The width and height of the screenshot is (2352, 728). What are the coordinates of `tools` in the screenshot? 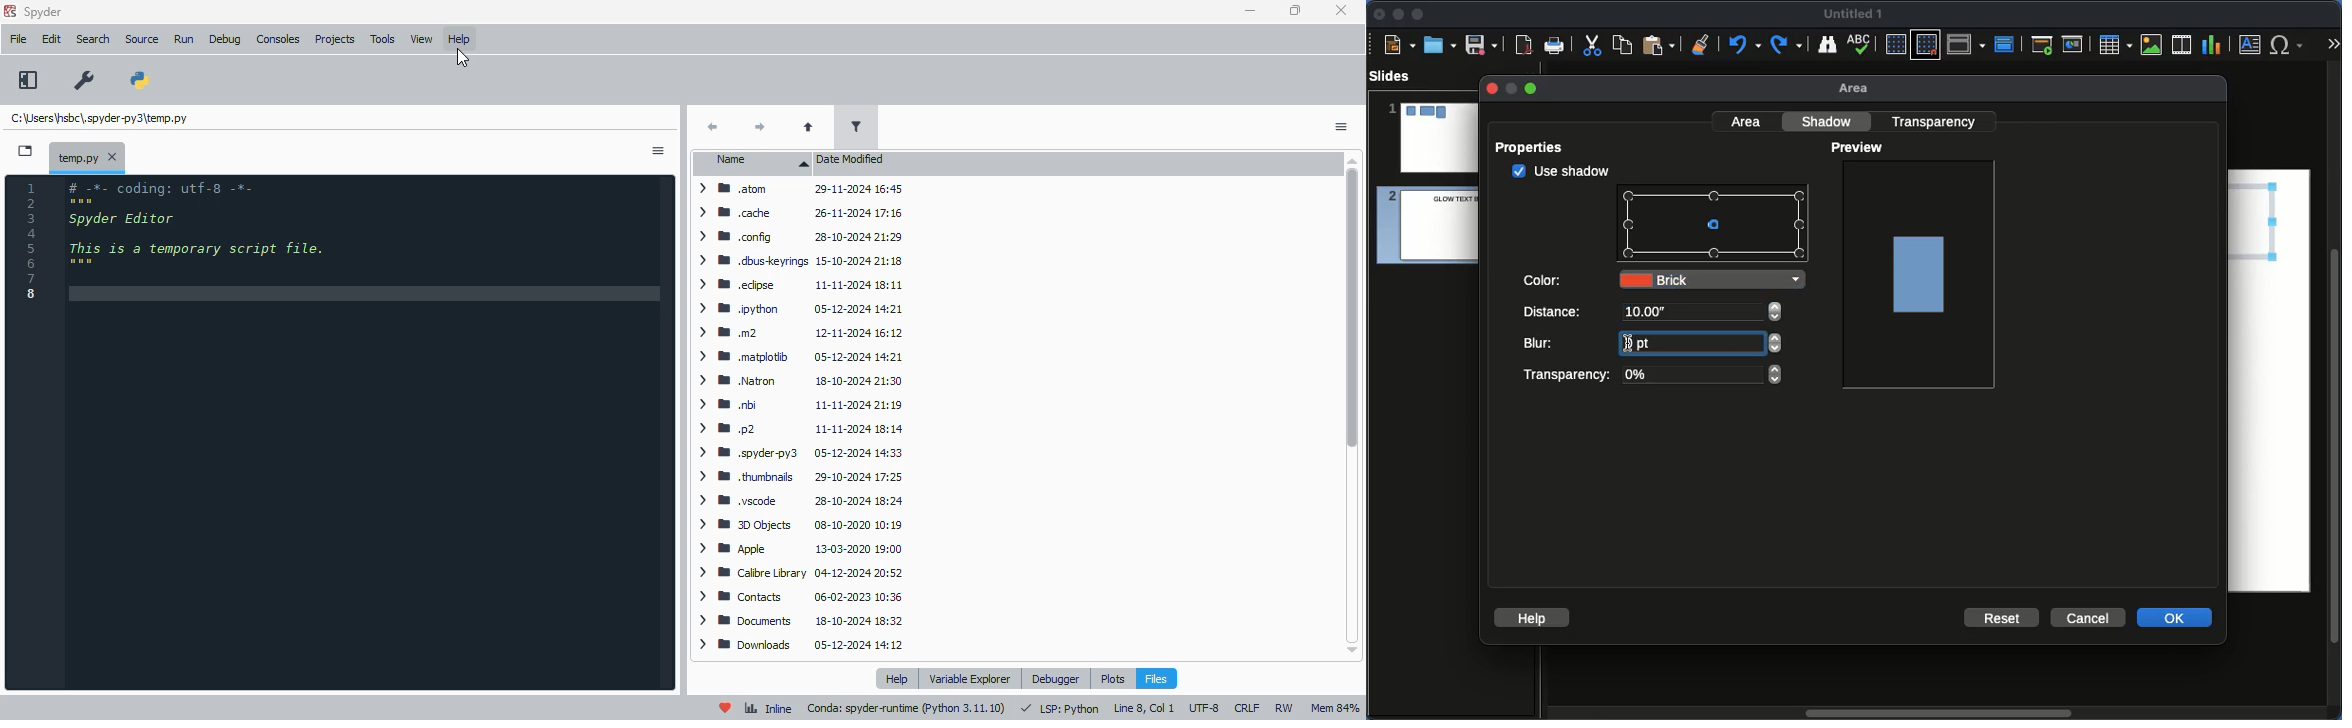 It's located at (384, 39).